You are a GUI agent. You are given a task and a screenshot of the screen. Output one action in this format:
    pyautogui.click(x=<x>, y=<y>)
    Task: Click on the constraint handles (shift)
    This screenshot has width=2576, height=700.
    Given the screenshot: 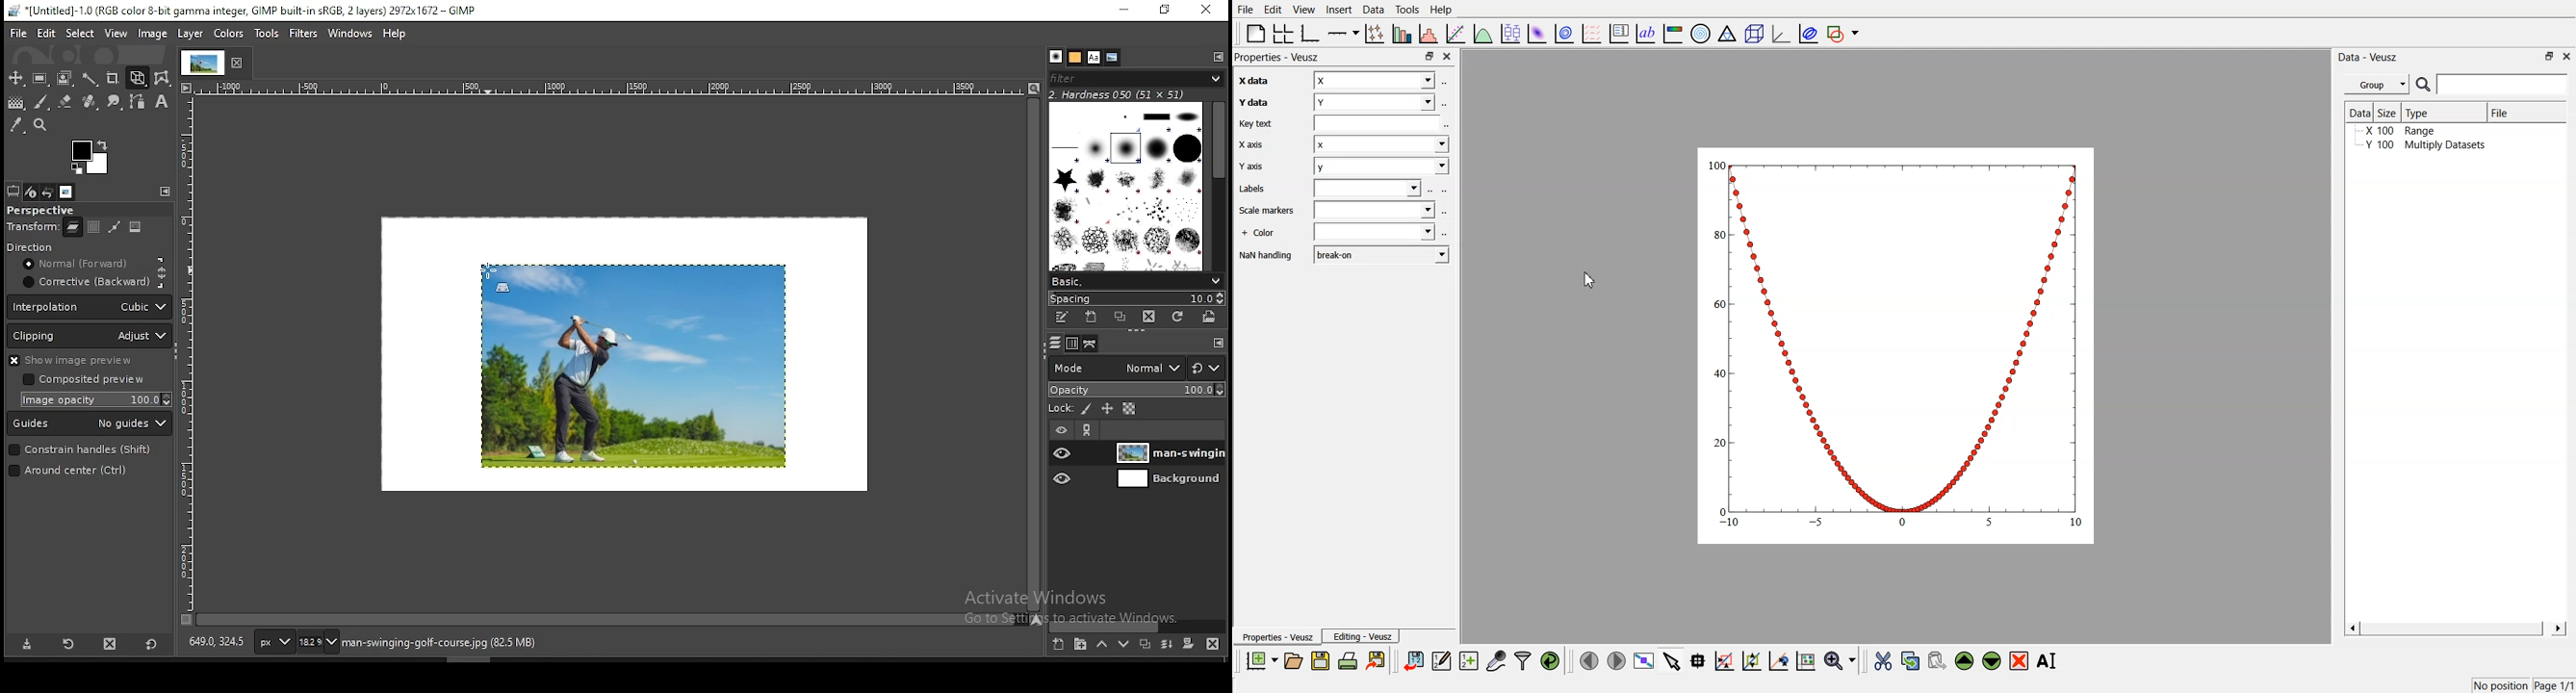 What is the action you would take?
    pyautogui.click(x=81, y=450)
    